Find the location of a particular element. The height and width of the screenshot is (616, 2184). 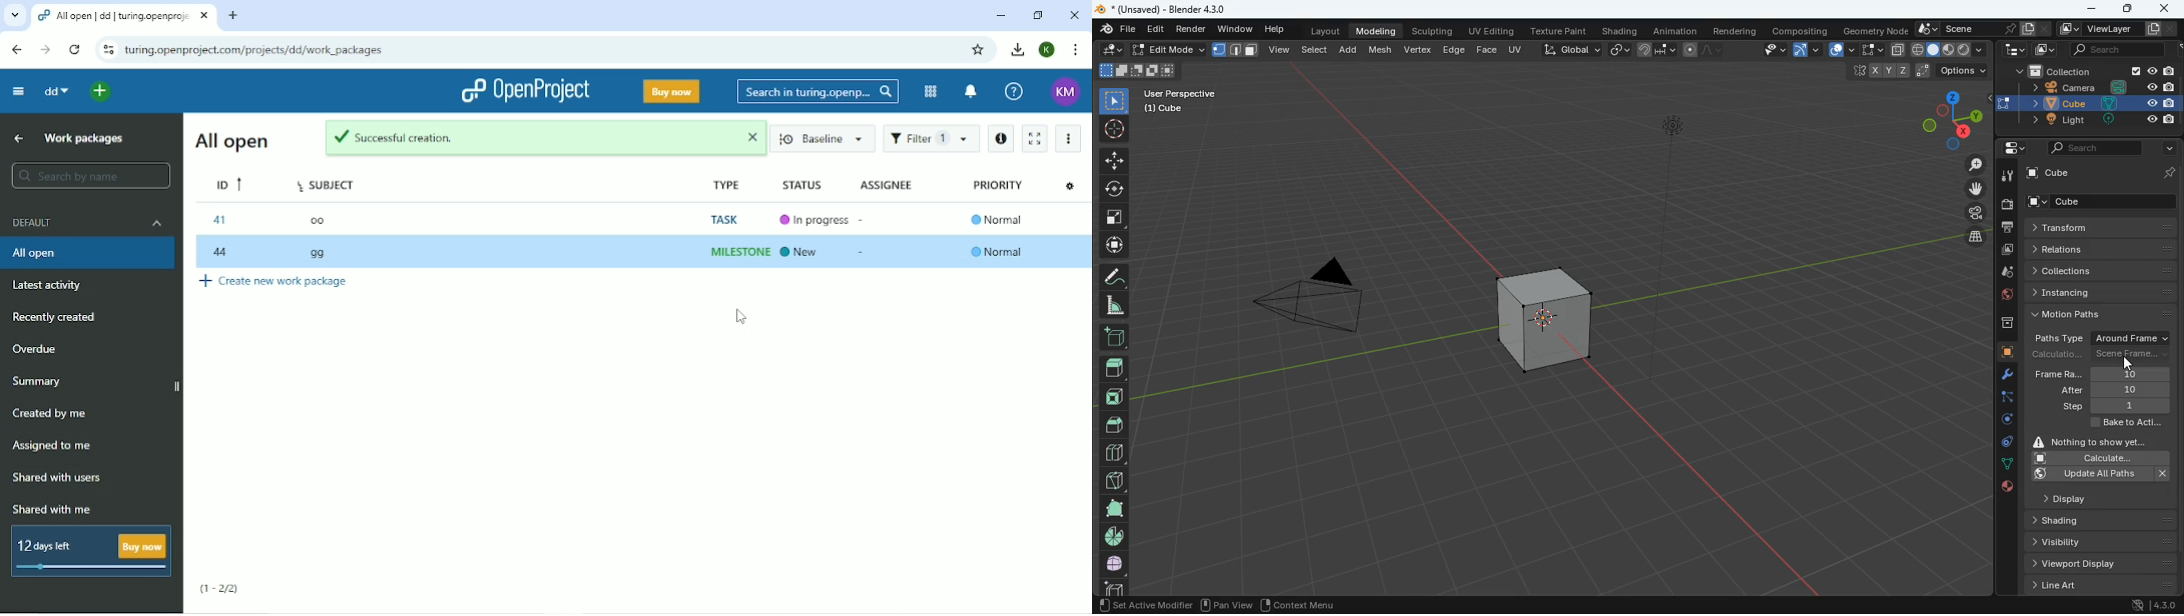

camera is located at coordinates (2096, 87).